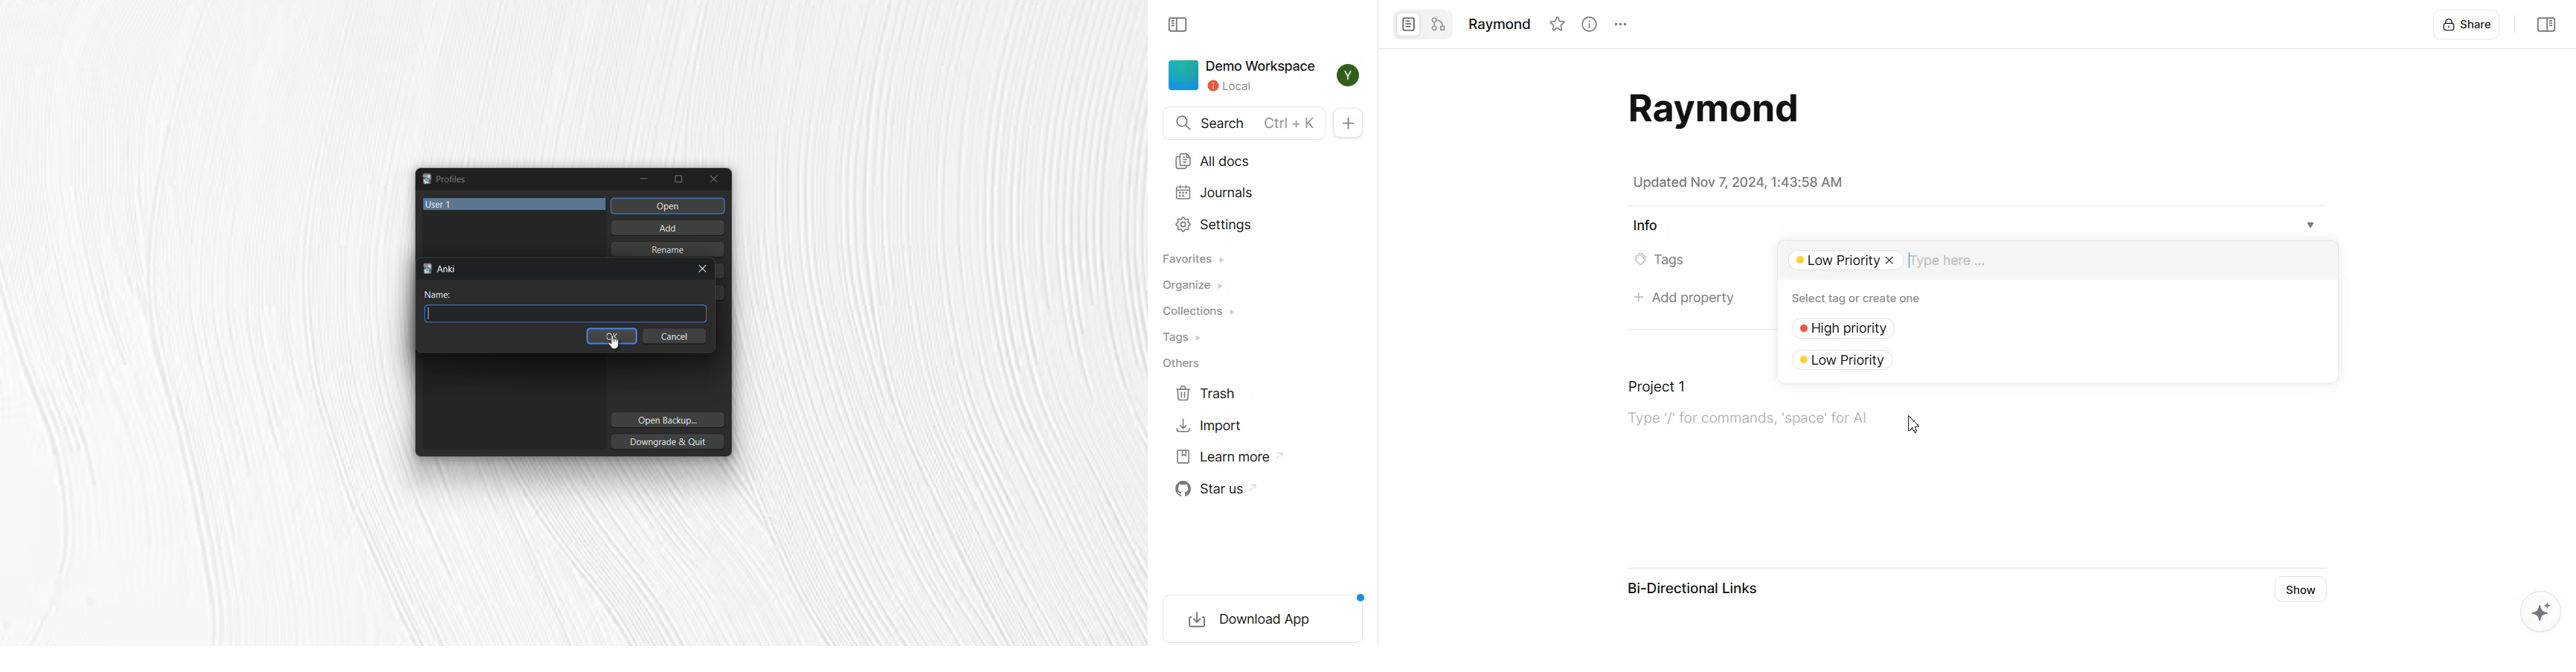 The image size is (2576, 672). What do you see at coordinates (668, 205) in the screenshot?
I see `open` at bounding box center [668, 205].